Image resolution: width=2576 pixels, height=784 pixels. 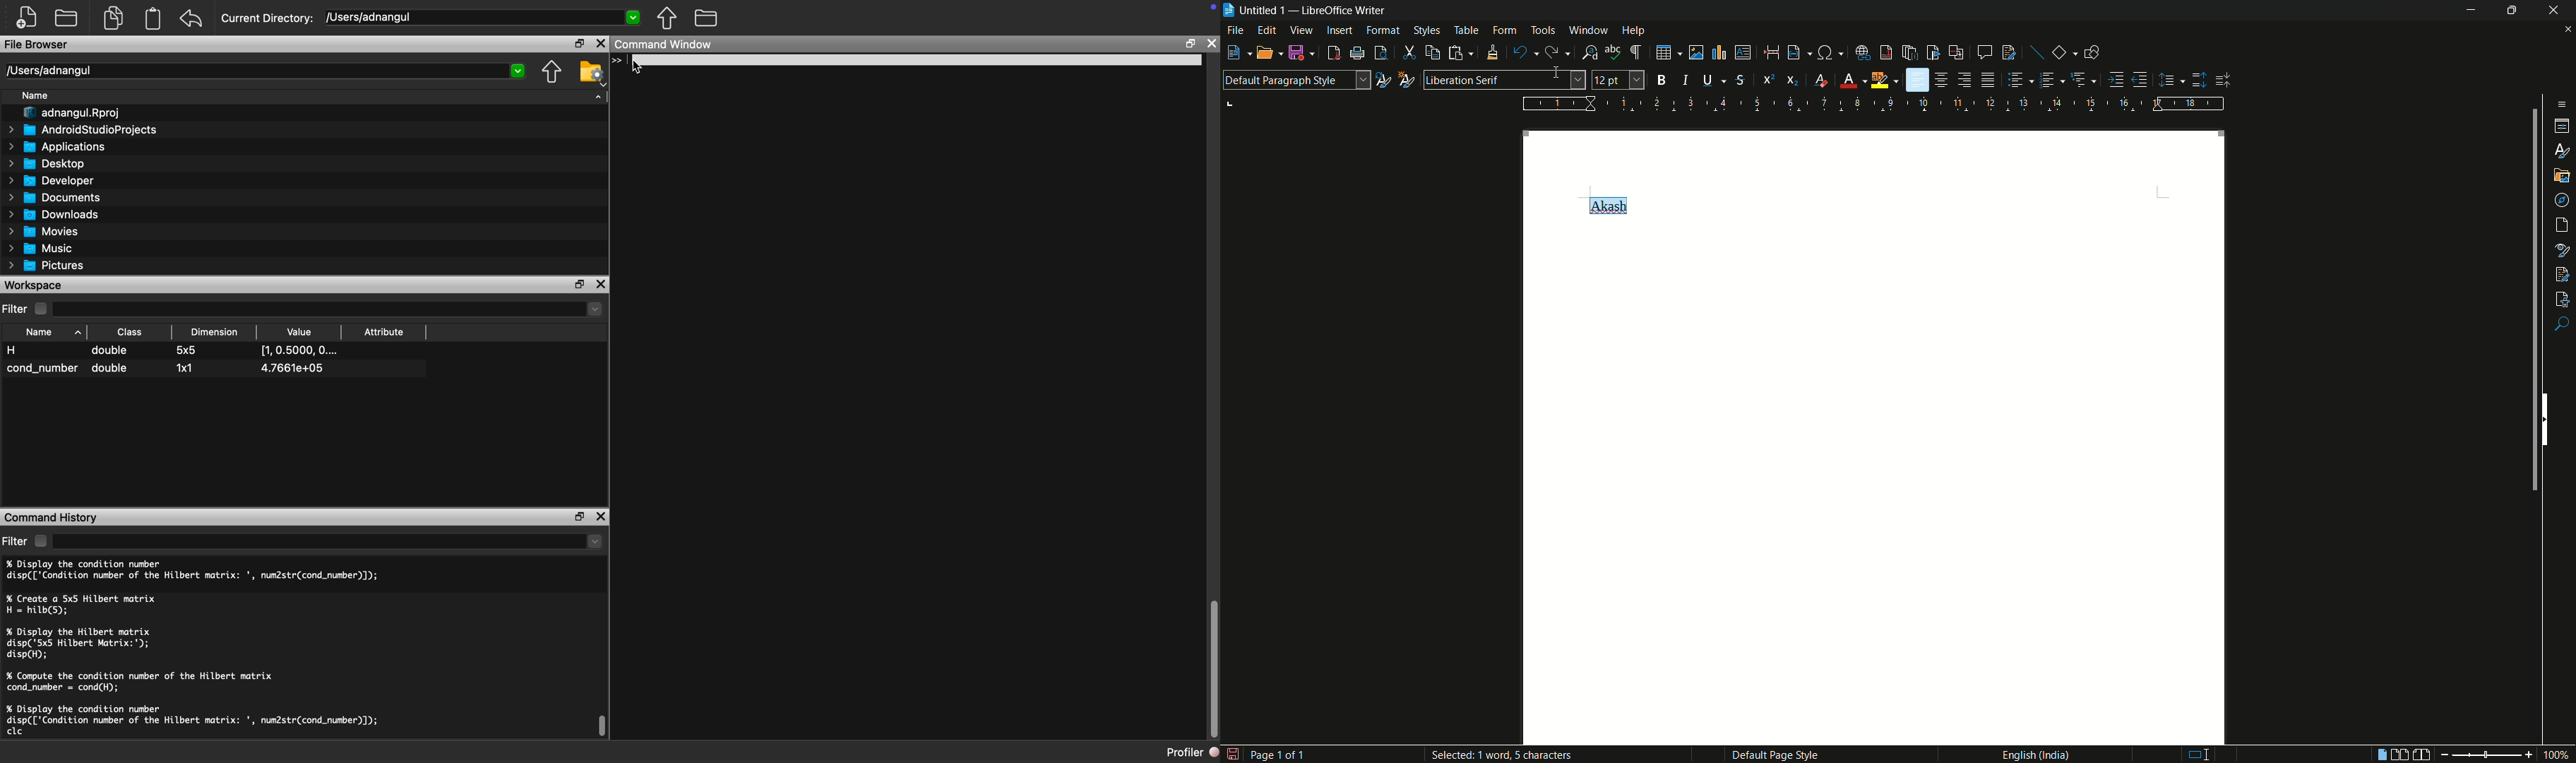 What do you see at coordinates (1491, 52) in the screenshot?
I see `clone formatting` at bounding box center [1491, 52].